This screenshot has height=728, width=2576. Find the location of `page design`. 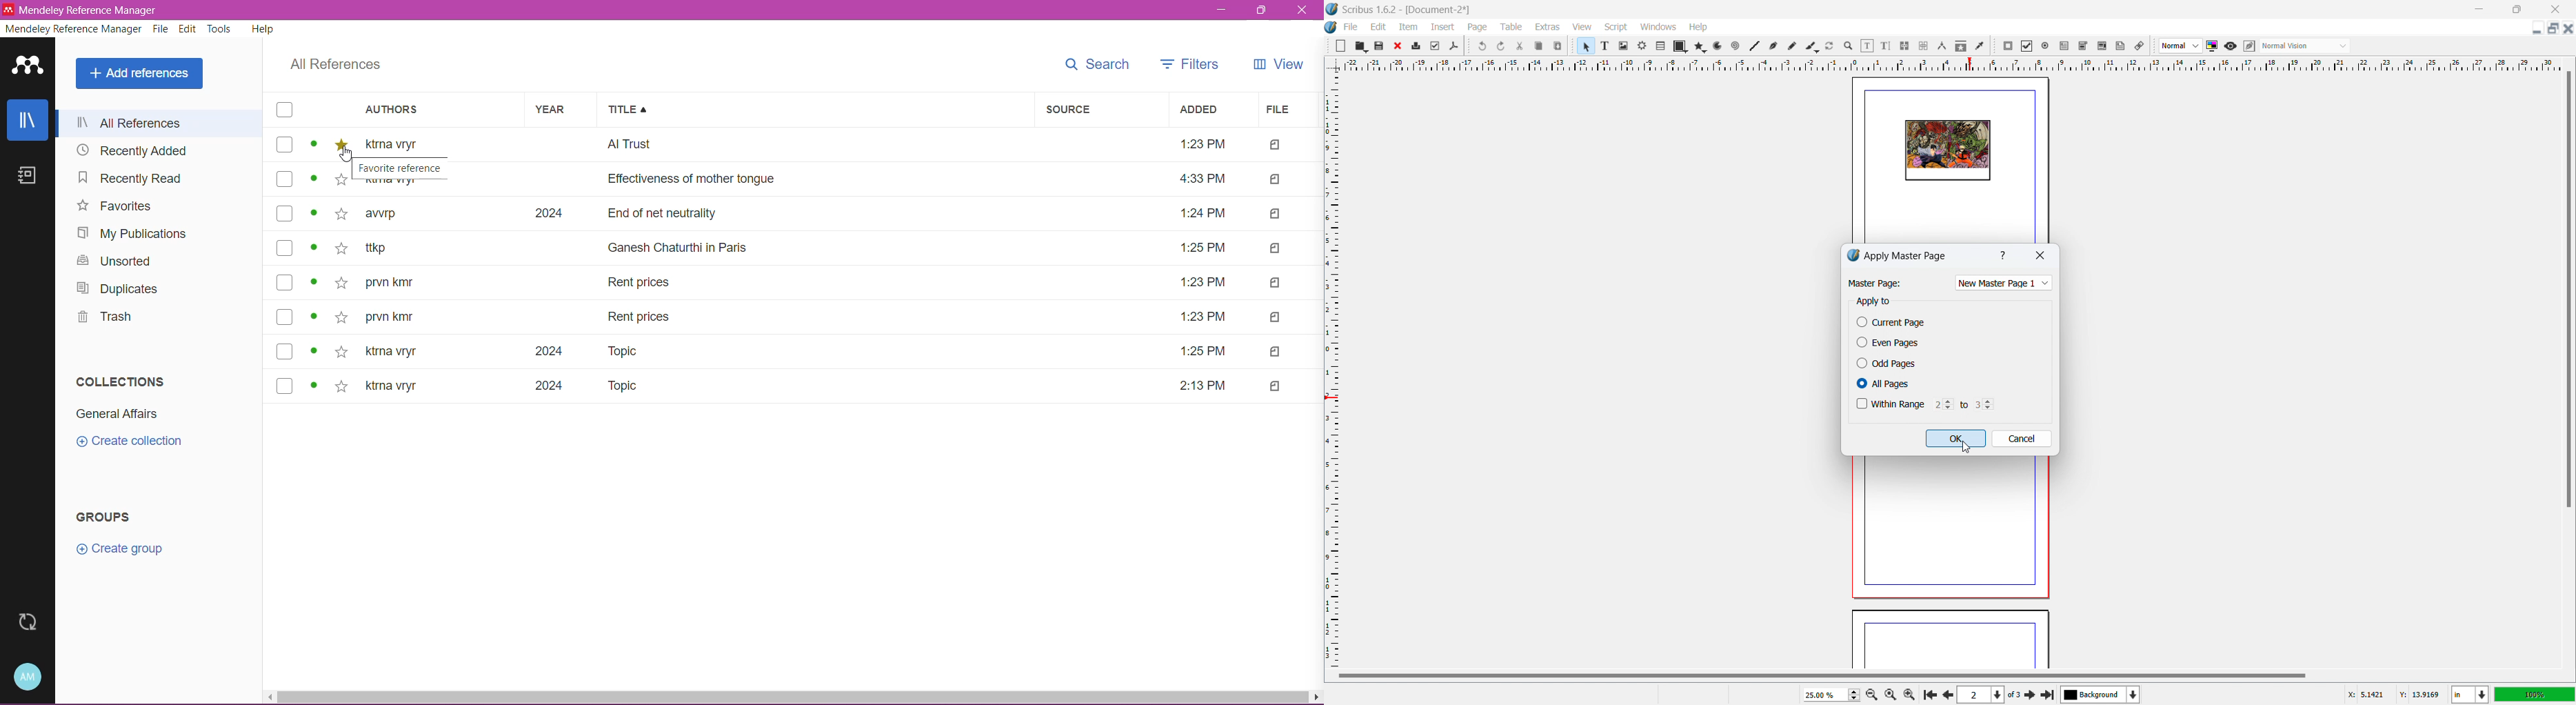

page design is located at coordinates (1948, 151).